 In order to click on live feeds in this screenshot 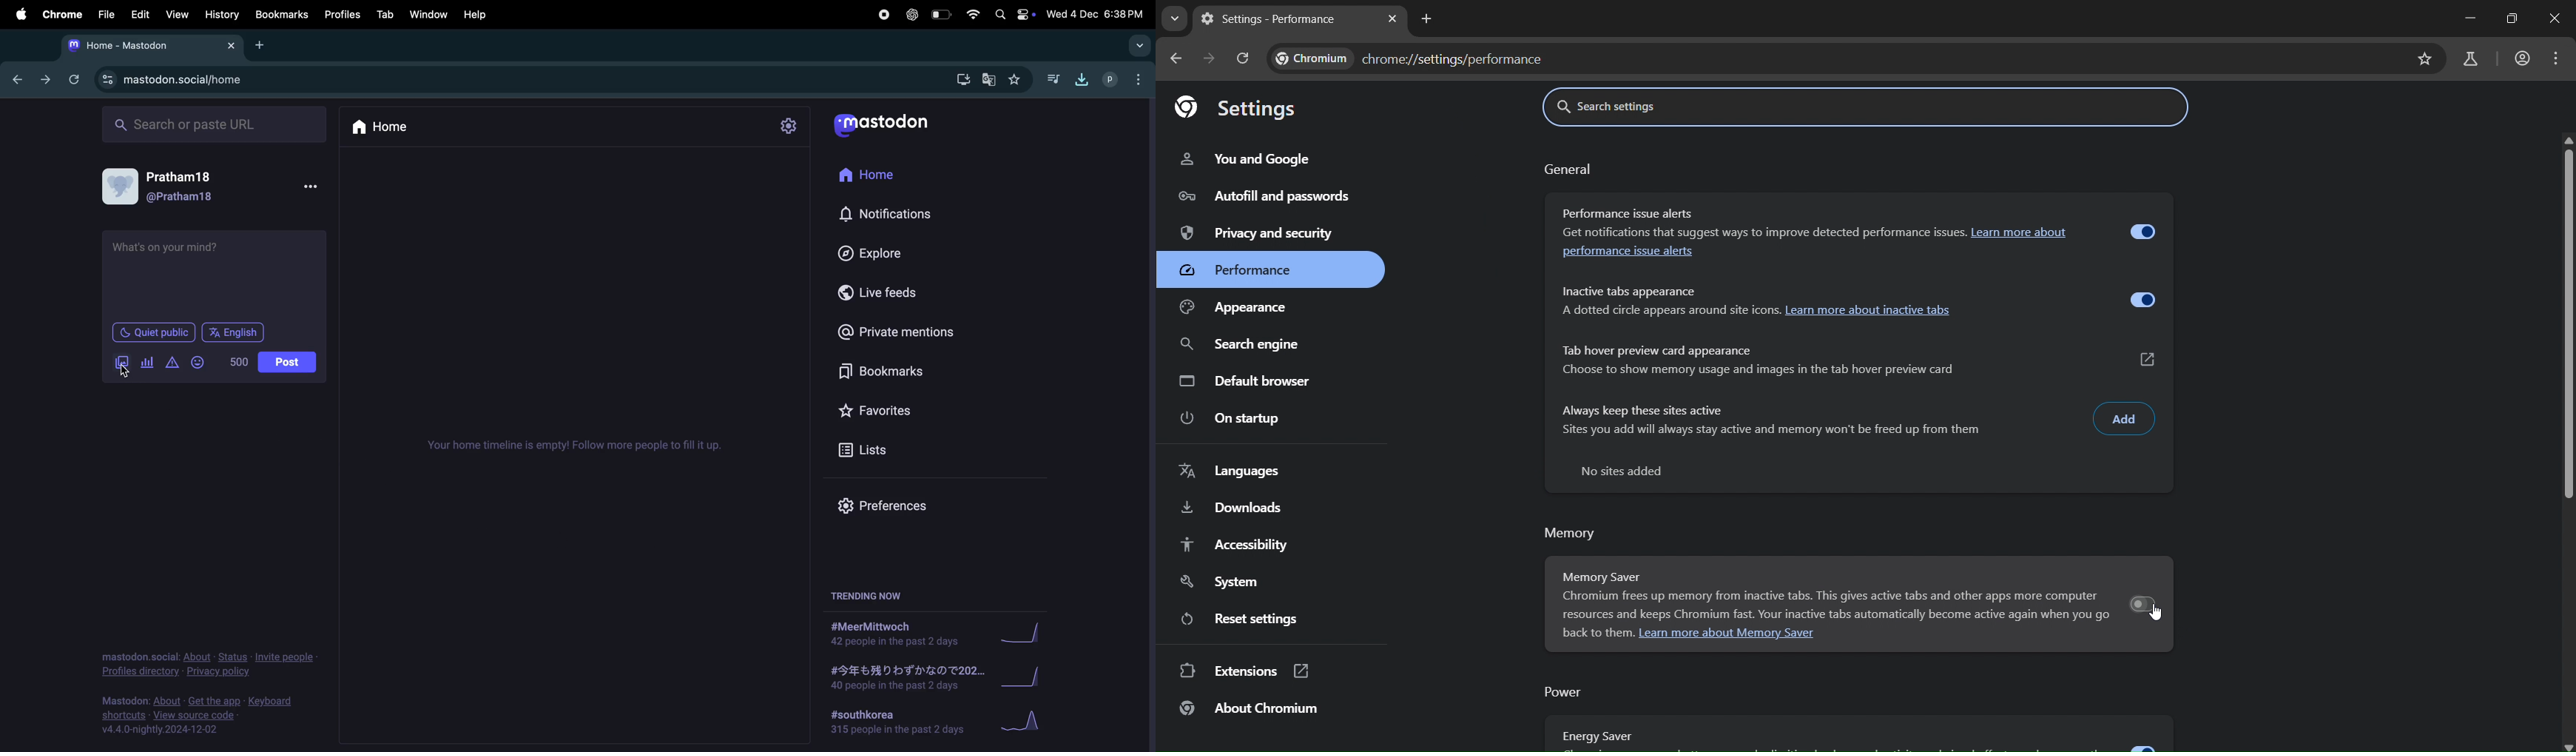, I will do `click(880, 294)`.